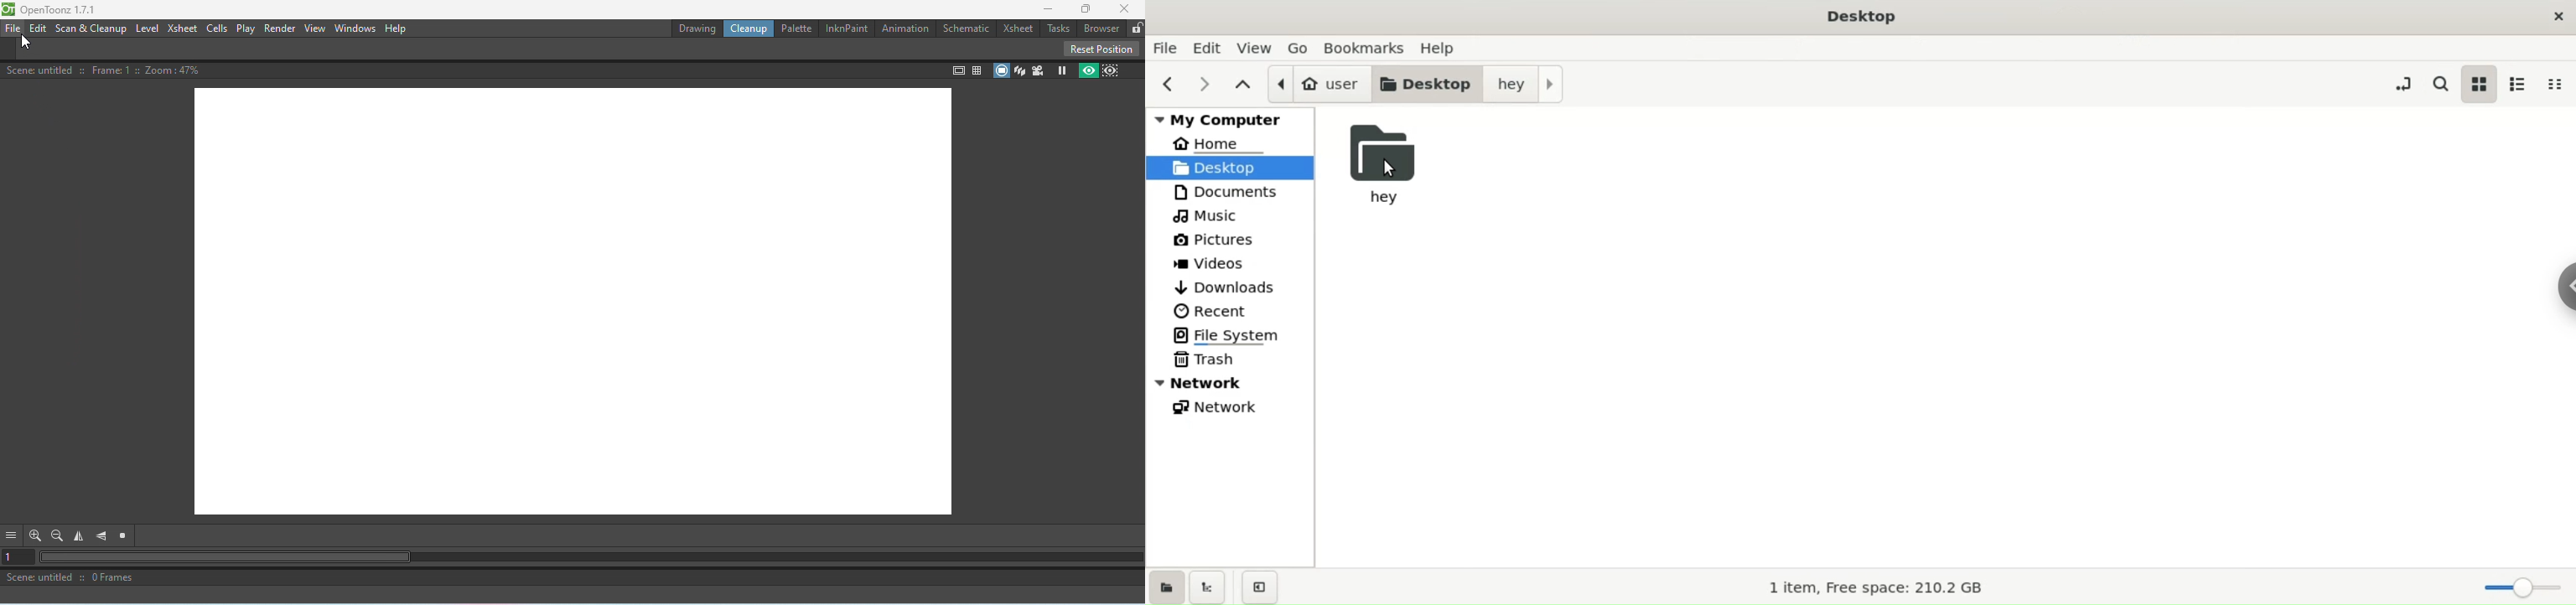 Image resolution: width=2576 pixels, height=616 pixels. What do you see at coordinates (1210, 47) in the screenshot?
I see `edit` at bounding box center [1210, 47].